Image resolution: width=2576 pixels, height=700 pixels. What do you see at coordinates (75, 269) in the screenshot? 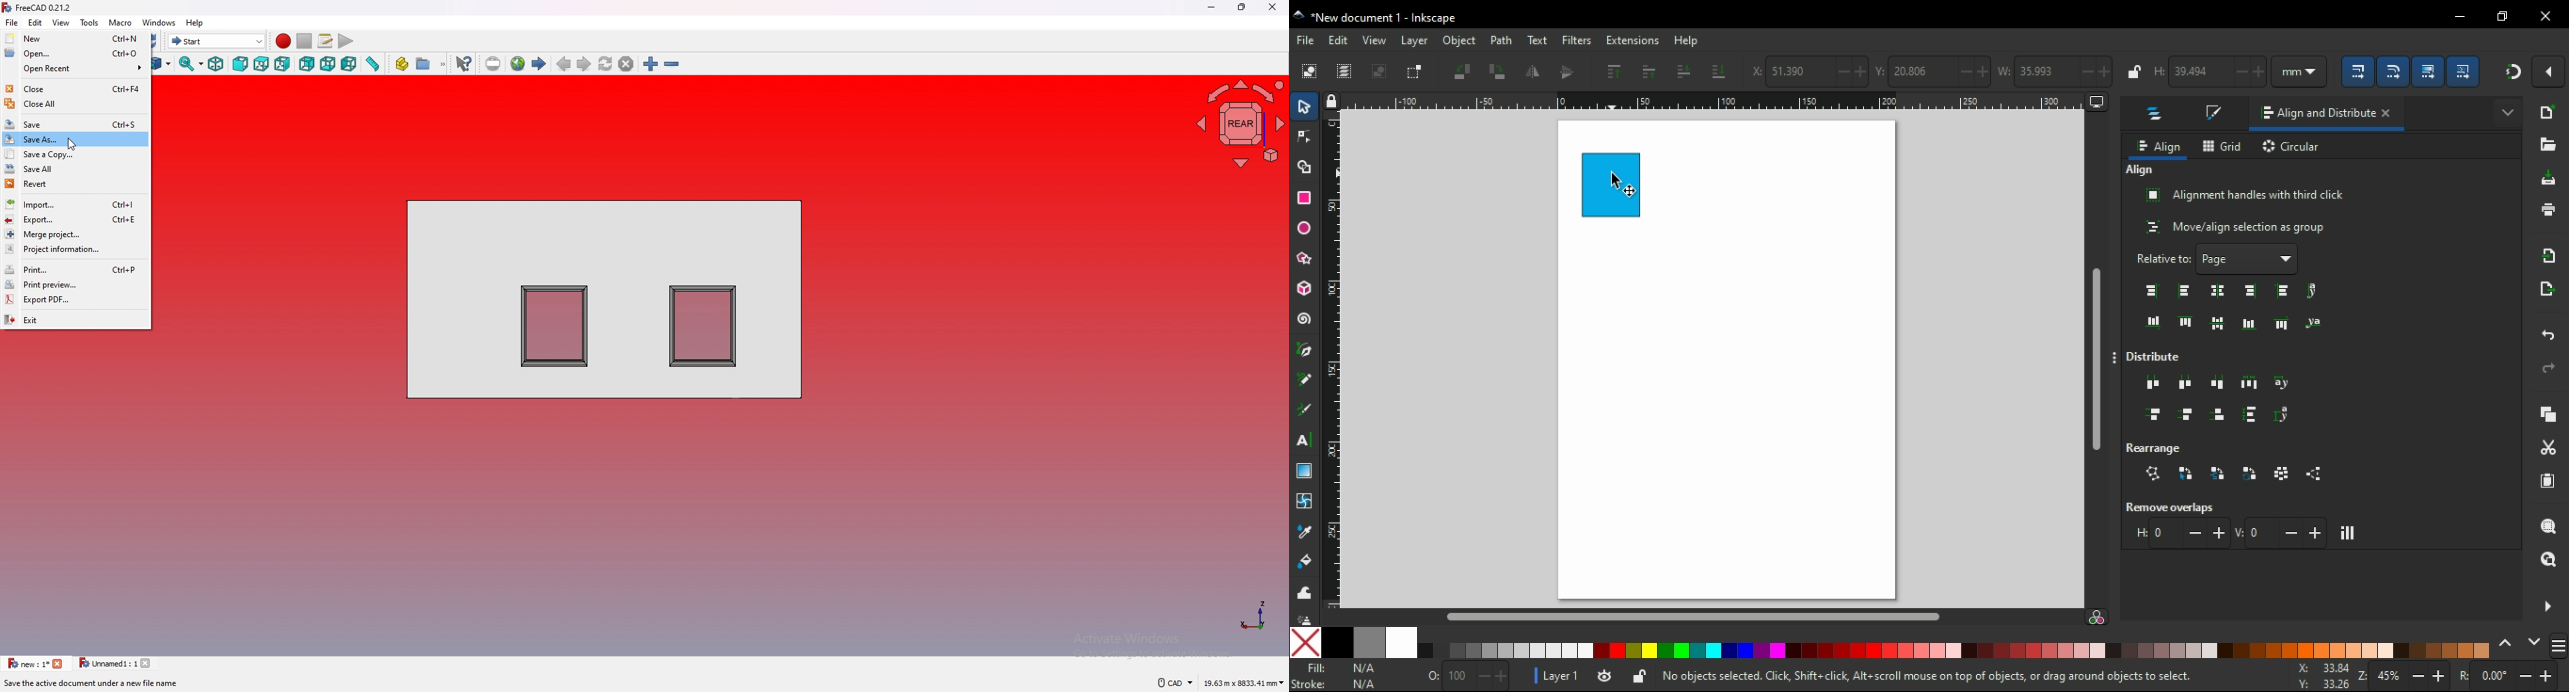
I see `print` at bounding box center [75, 269].